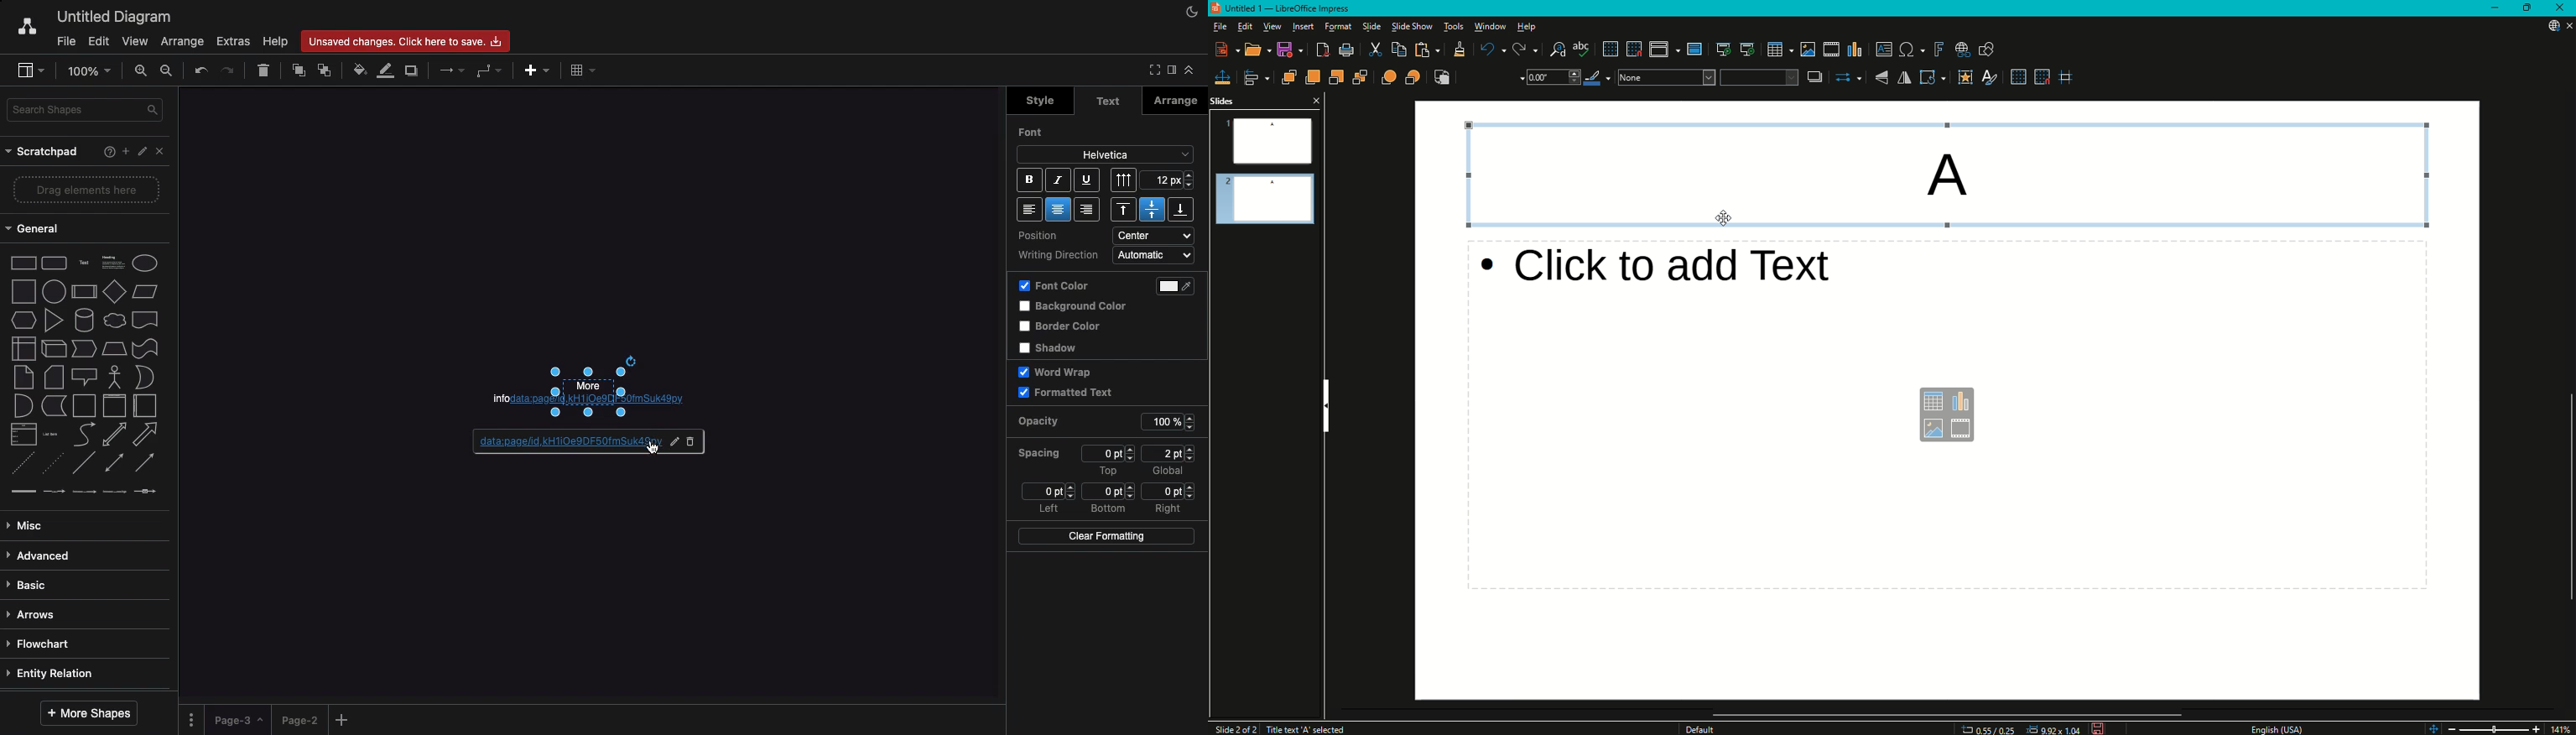  What do you see at coordinates (1028, 180) in the screenshot?
I see `Bold` at bounding box center [1028, 180].